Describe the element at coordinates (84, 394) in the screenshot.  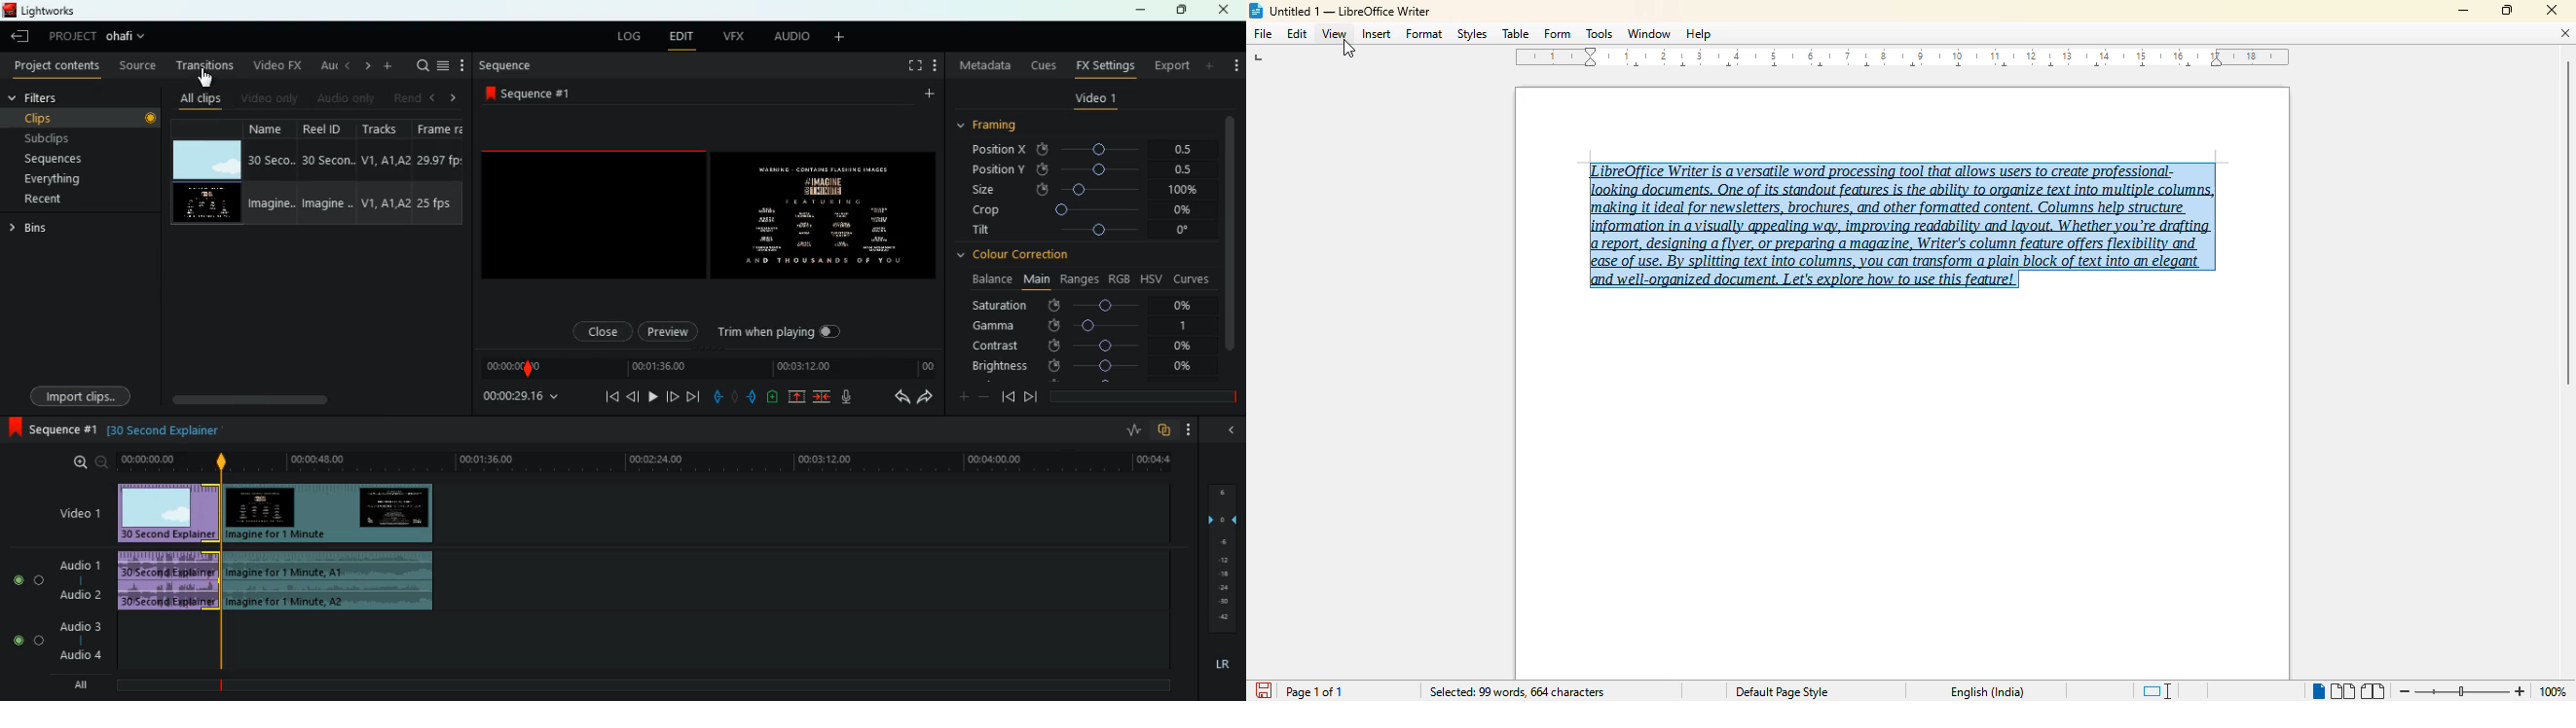
I see `import clips` at that location.